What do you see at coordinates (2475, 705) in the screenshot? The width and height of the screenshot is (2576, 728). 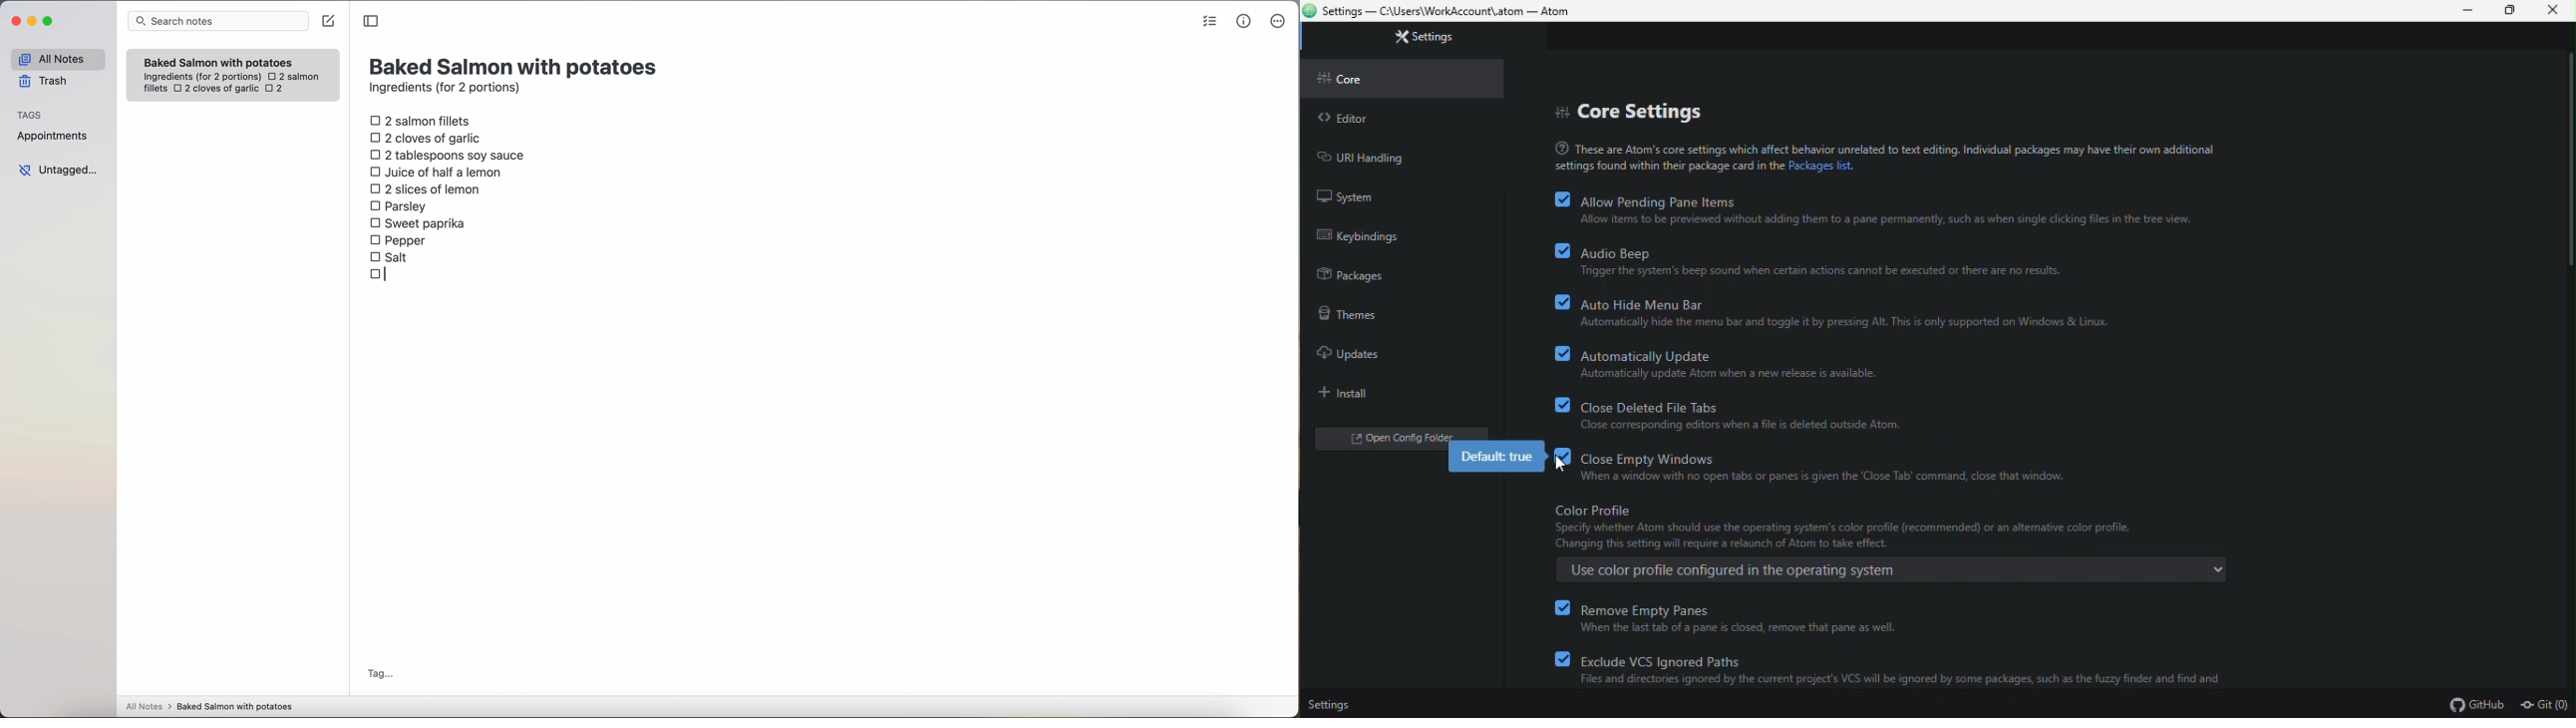 I see `GitHub` at bounding box center [2475, 705].